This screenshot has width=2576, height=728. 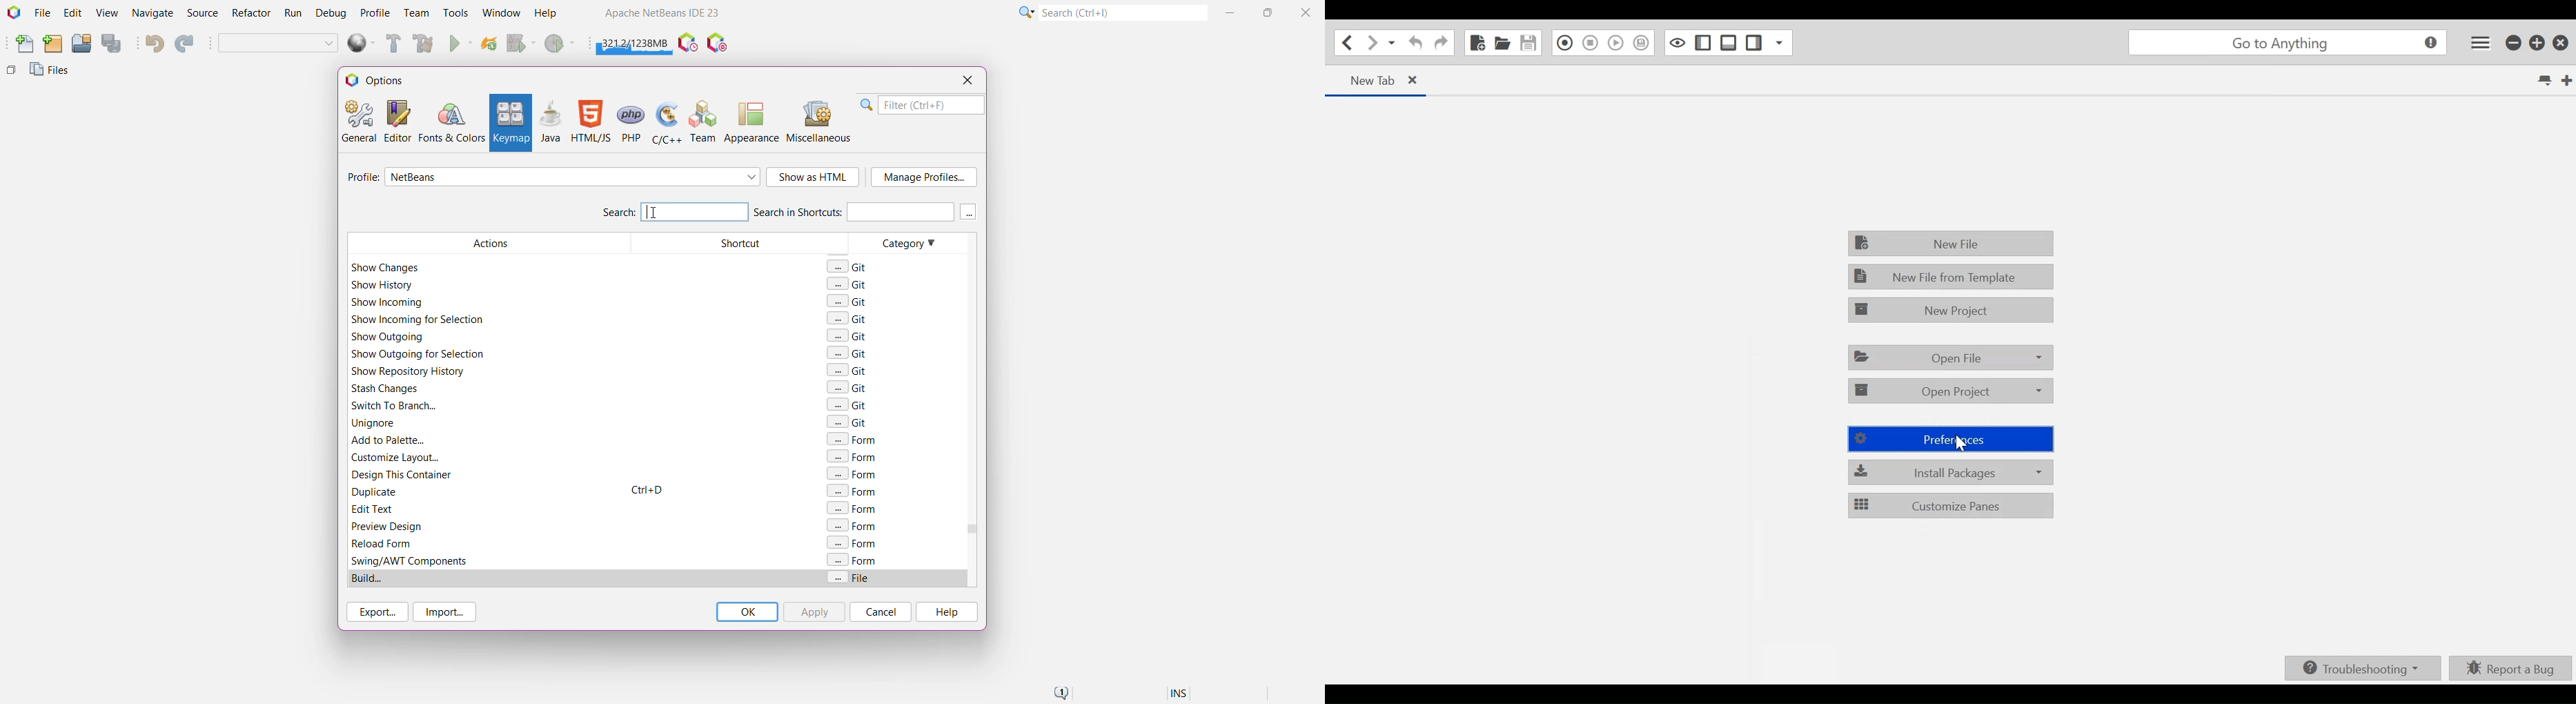 I want to click on Edit, so click(x=72, y=14).